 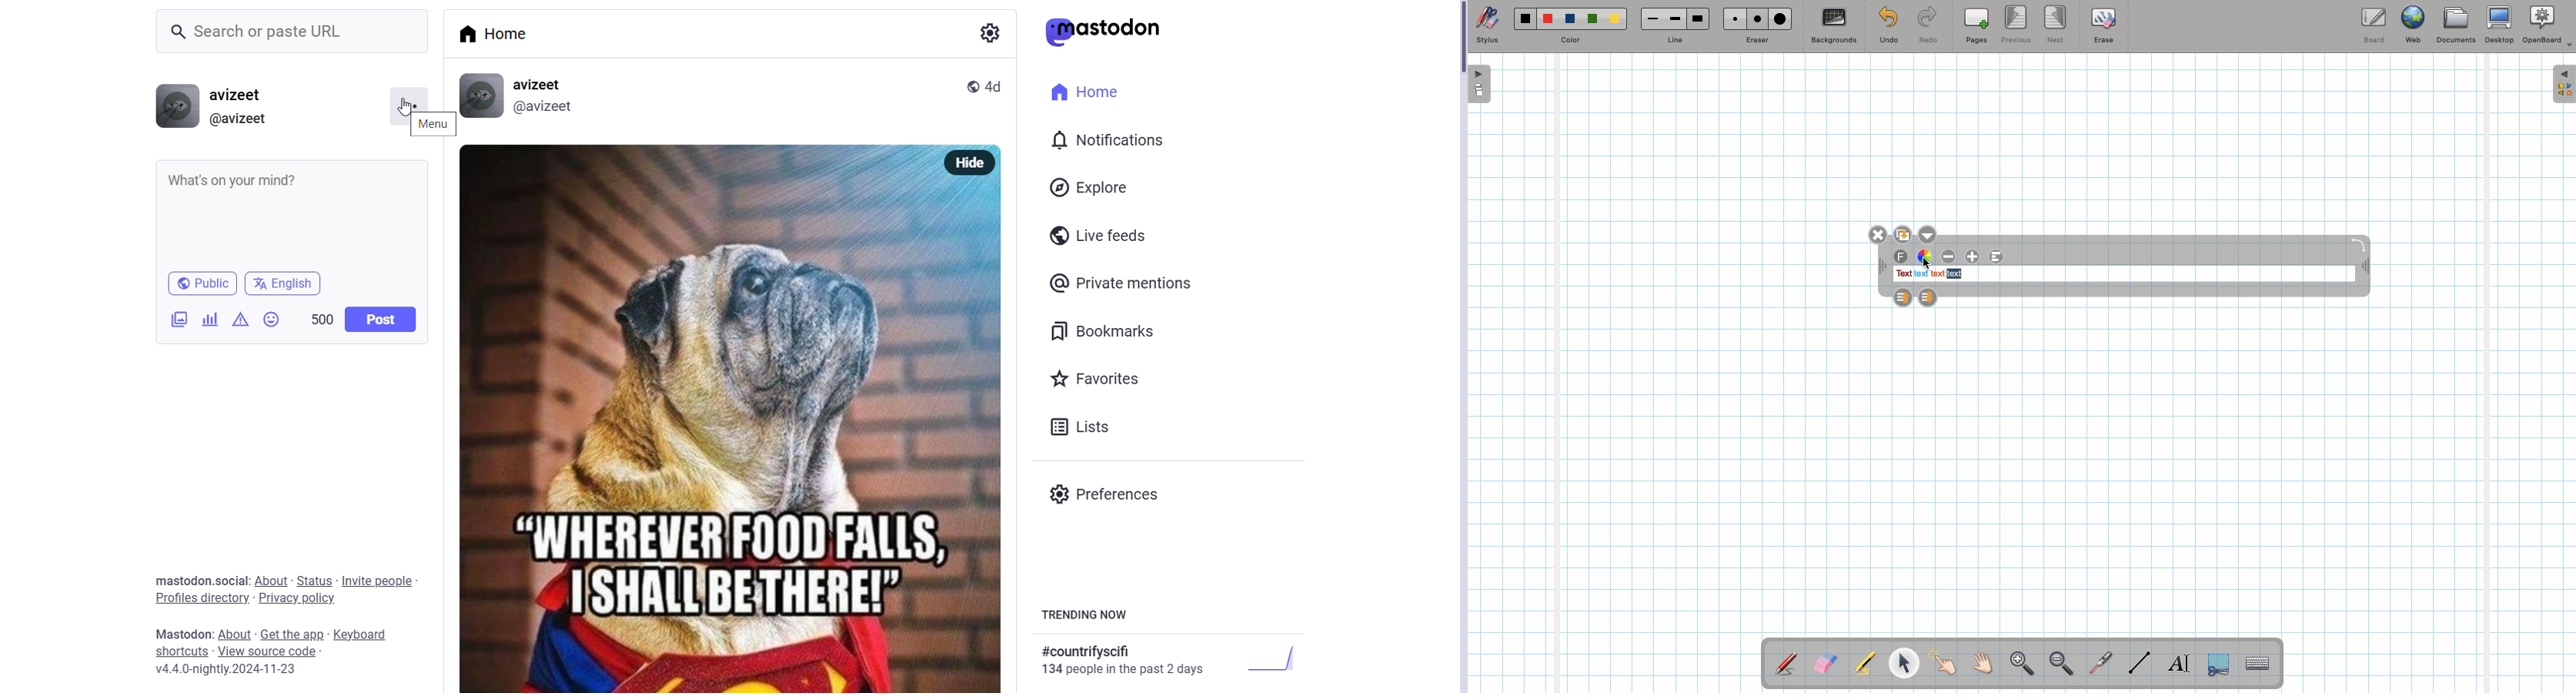 What do you see at coordinates (1863, 665) in the screenshot?
I see `Highlighter` at bounding box center [1863, 665].